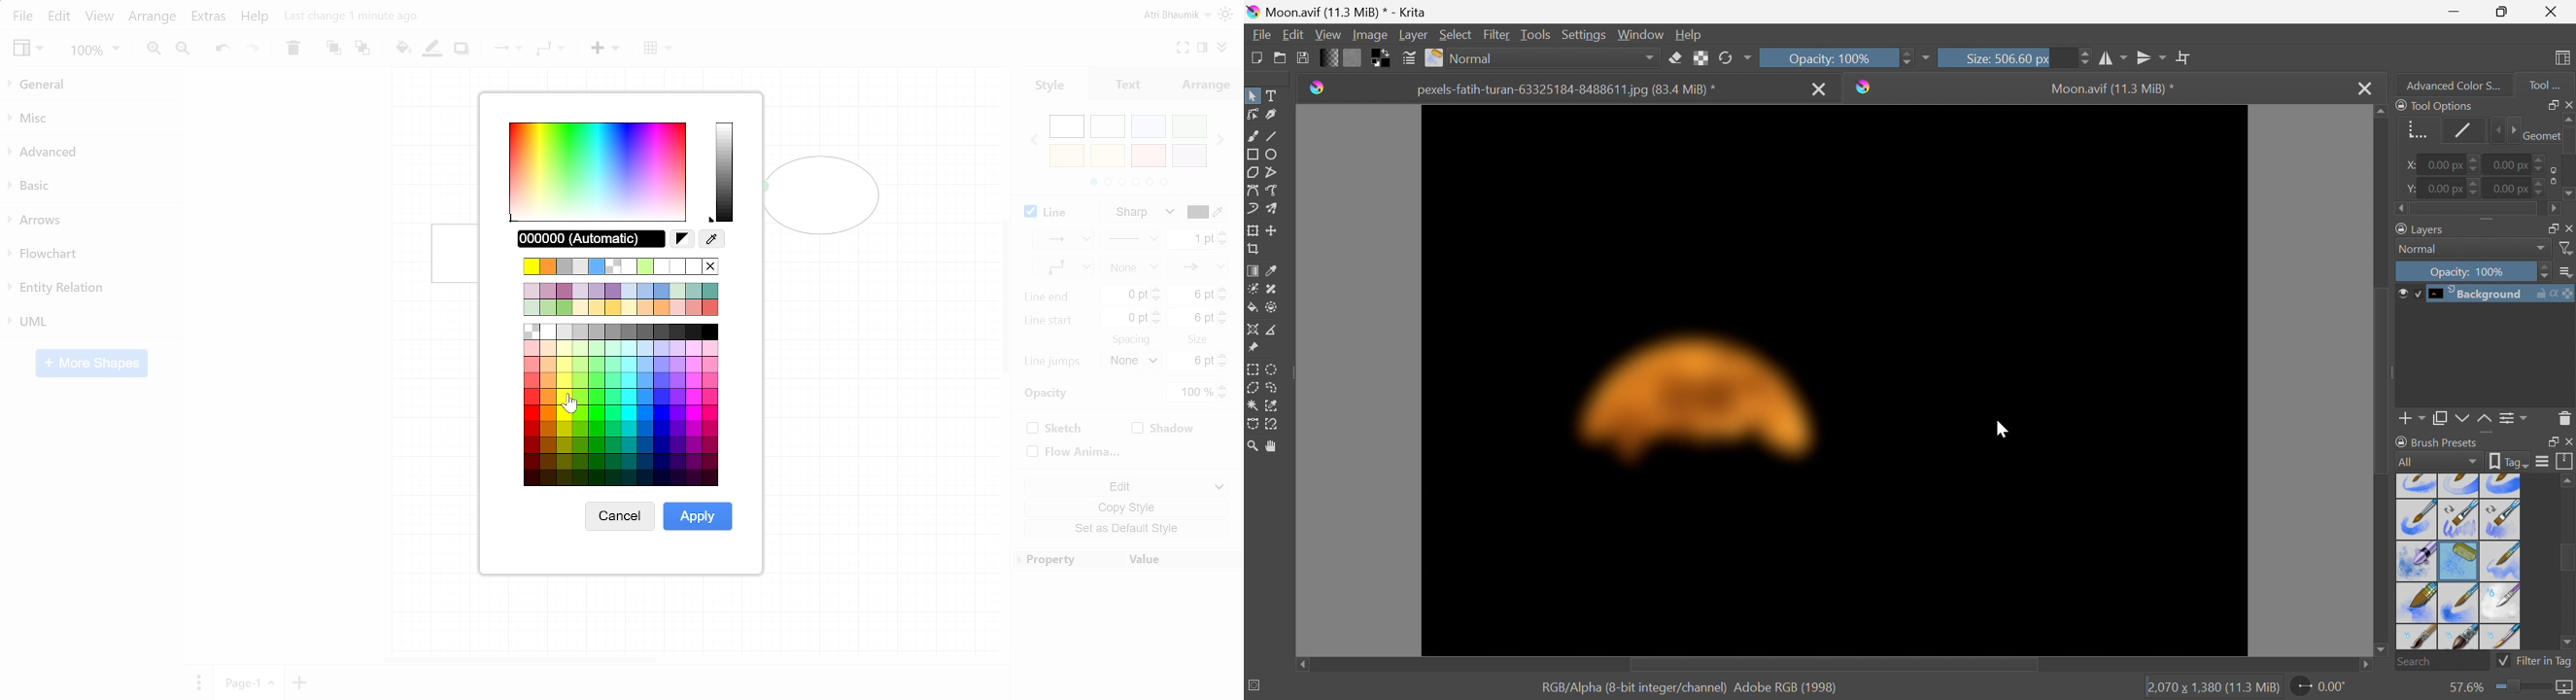 This screenshot has width=2576, height=700. Describe the element at coordinates (1281, 58) in the screenshot. I see `Open and existing document` at that location.